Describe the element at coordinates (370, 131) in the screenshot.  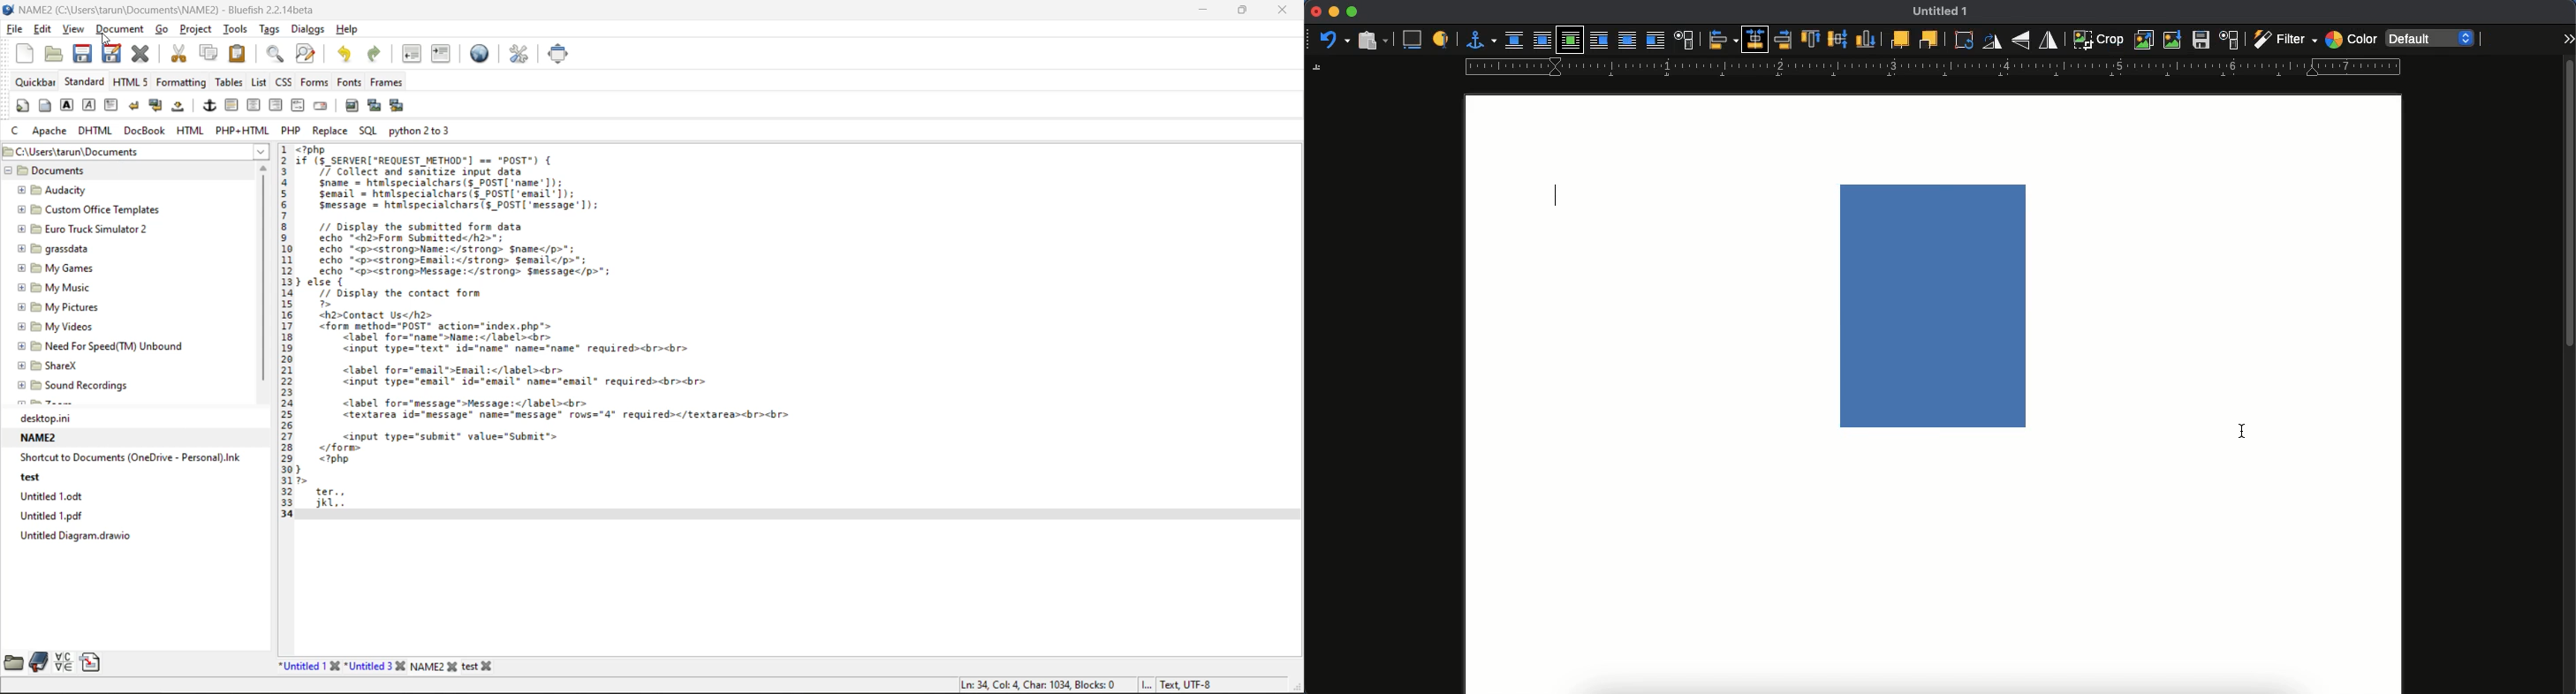
I see `sql` at that location.